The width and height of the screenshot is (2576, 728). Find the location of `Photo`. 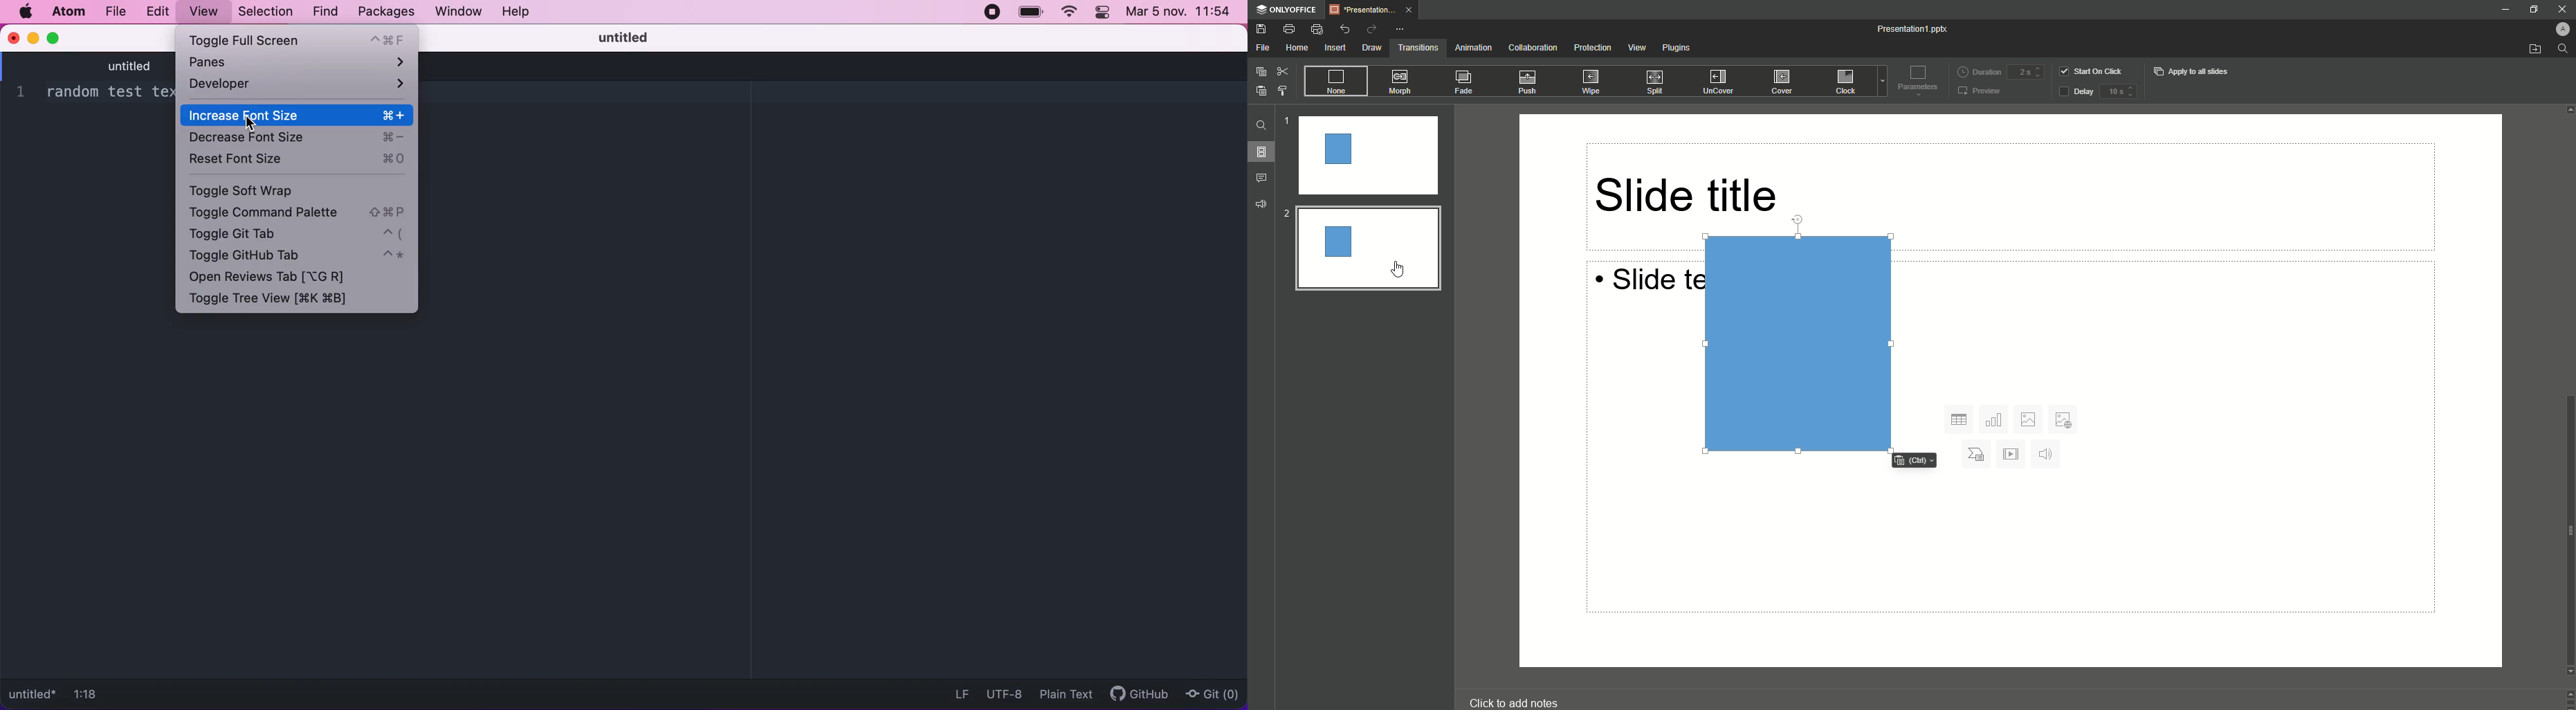

Photo is located at coordinates (2031, 419).